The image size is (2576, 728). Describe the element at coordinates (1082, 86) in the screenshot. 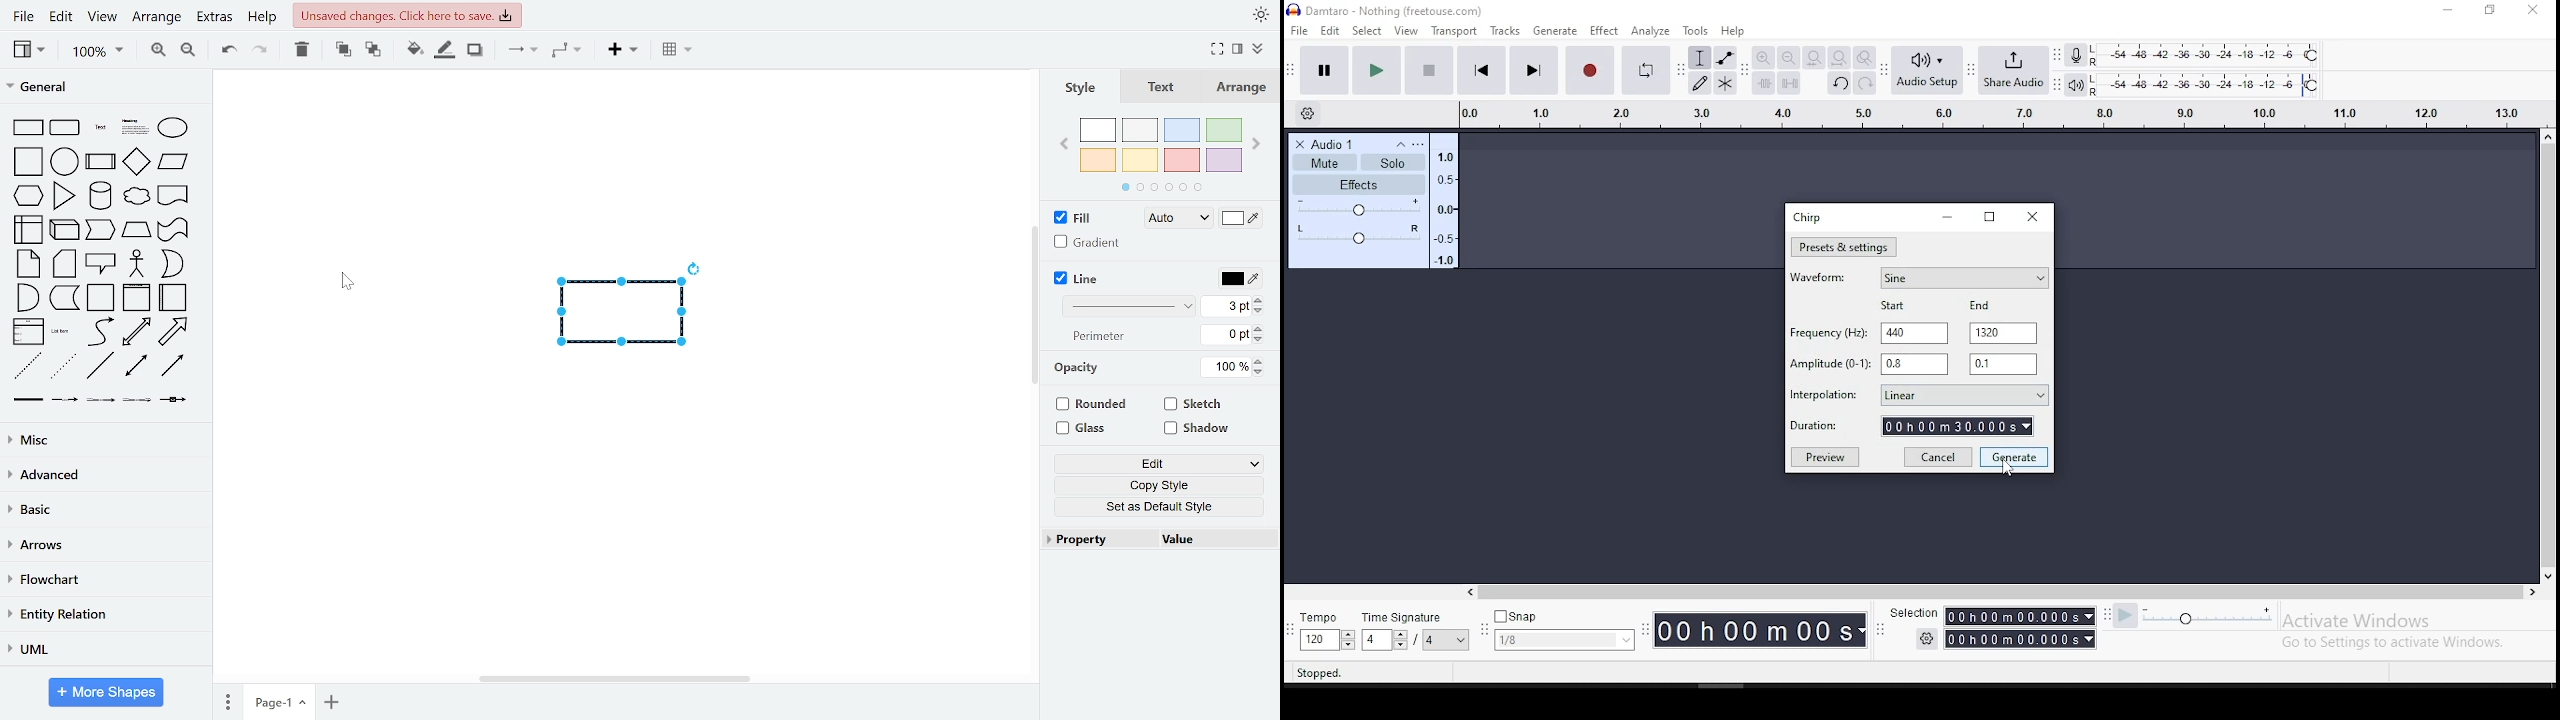

I see `style` at that location.